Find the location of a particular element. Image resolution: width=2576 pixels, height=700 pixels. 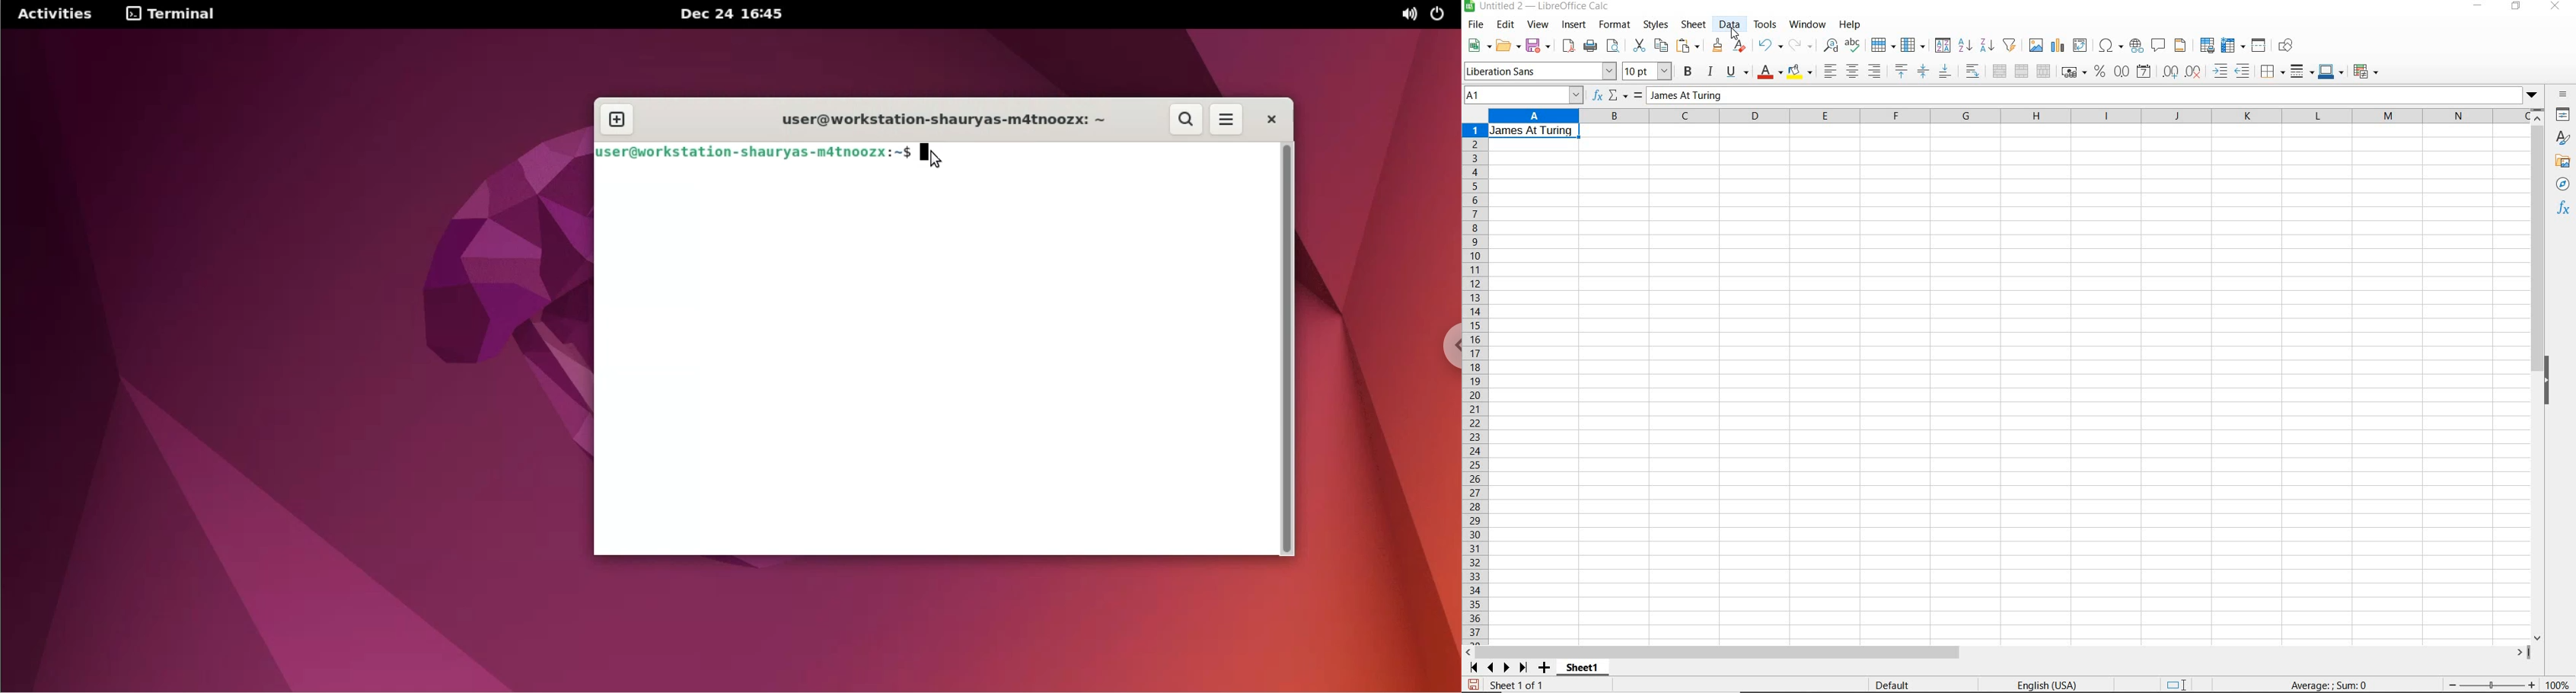

formula is located at coordinates (1637, 96).